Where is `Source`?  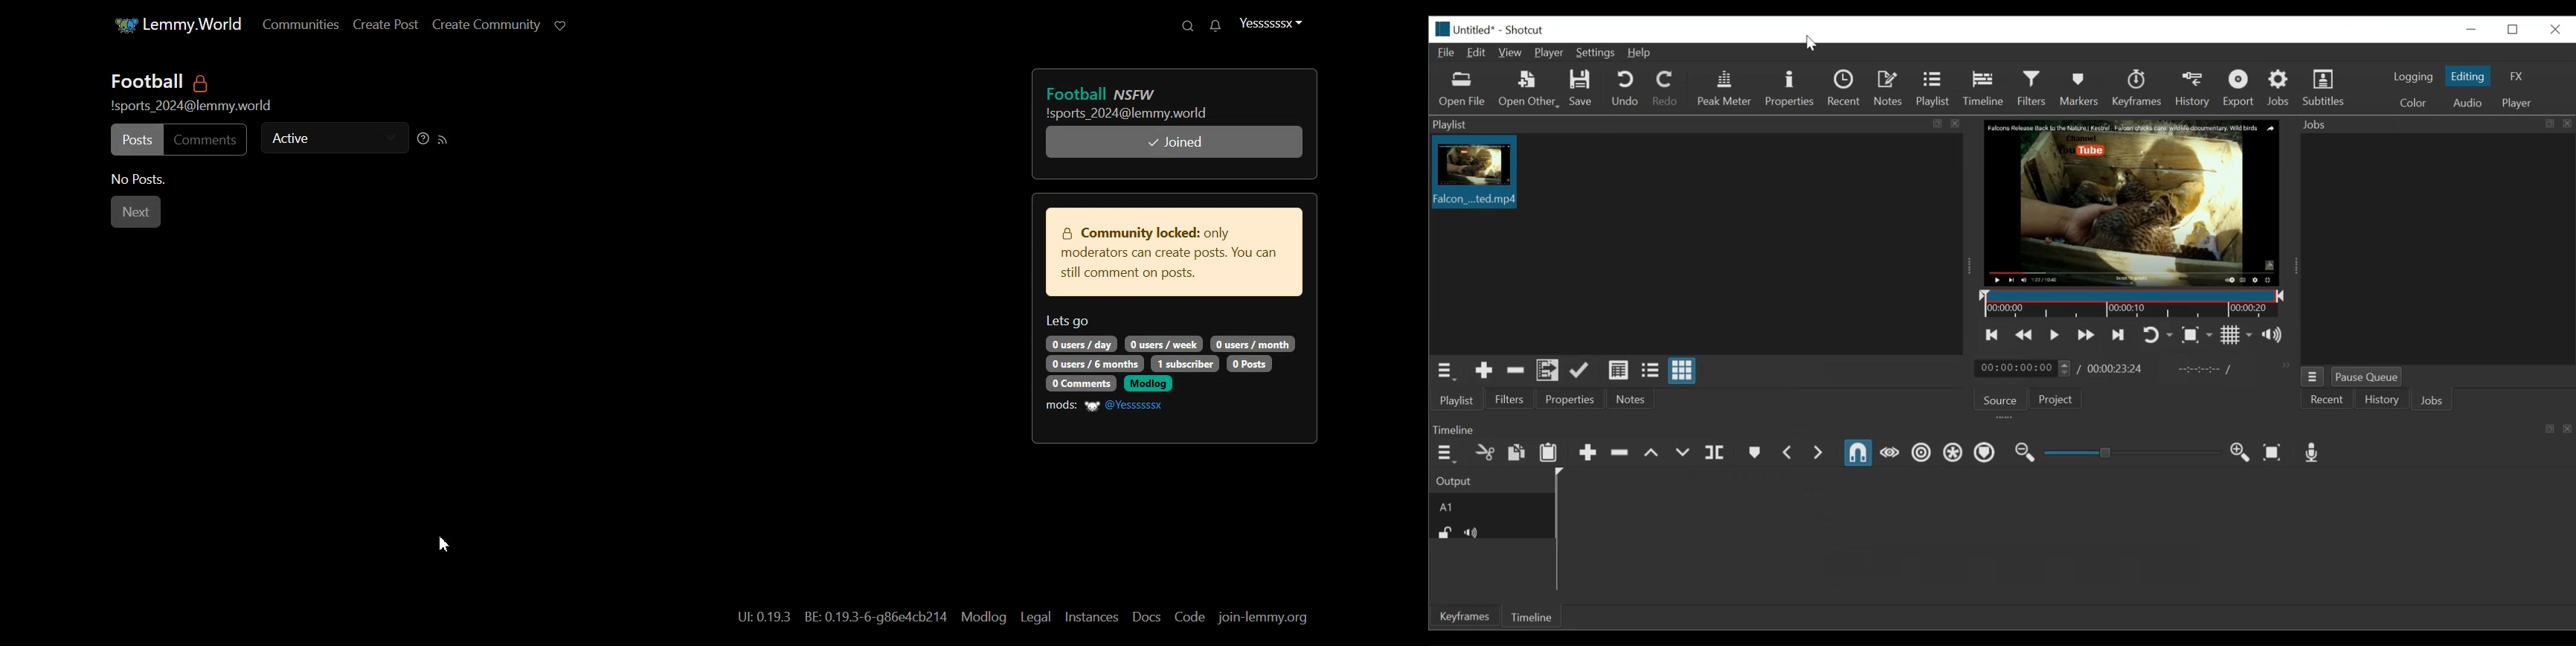
Source is located at coordinates (2004, 400).